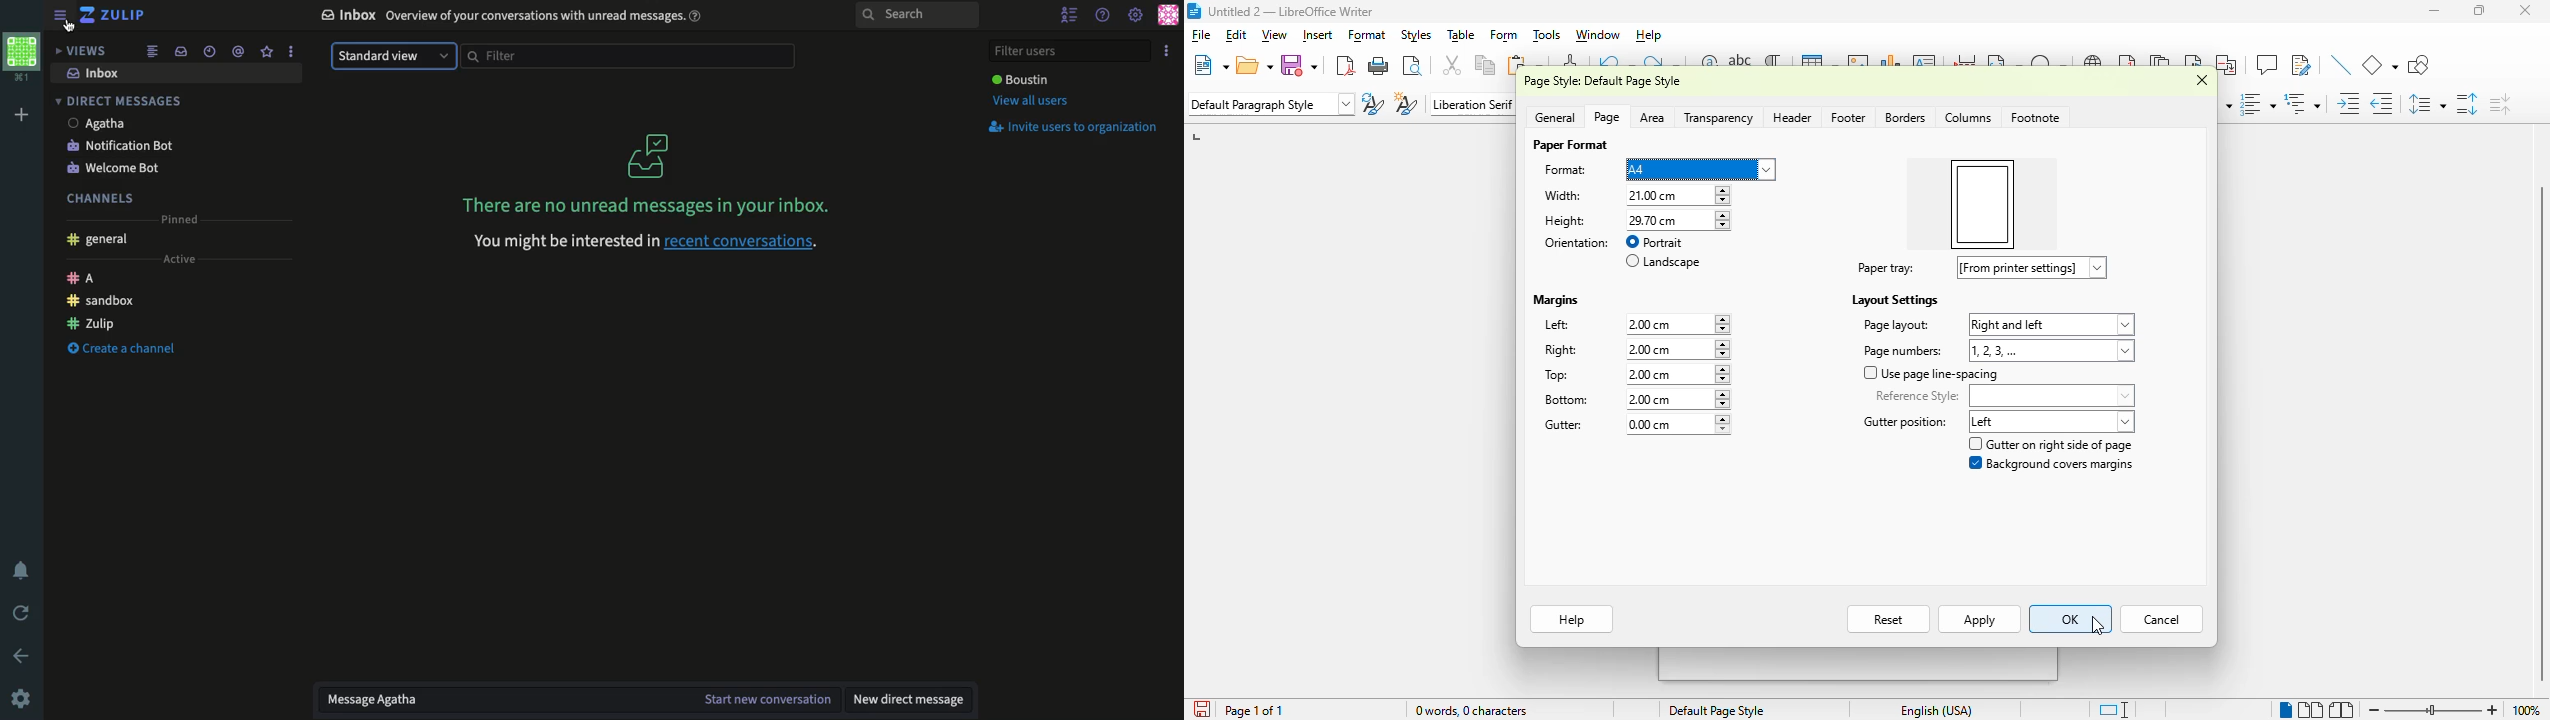  Describe the element at coordinates (1715, 710) in the screenshot. I see `page style` at that location.